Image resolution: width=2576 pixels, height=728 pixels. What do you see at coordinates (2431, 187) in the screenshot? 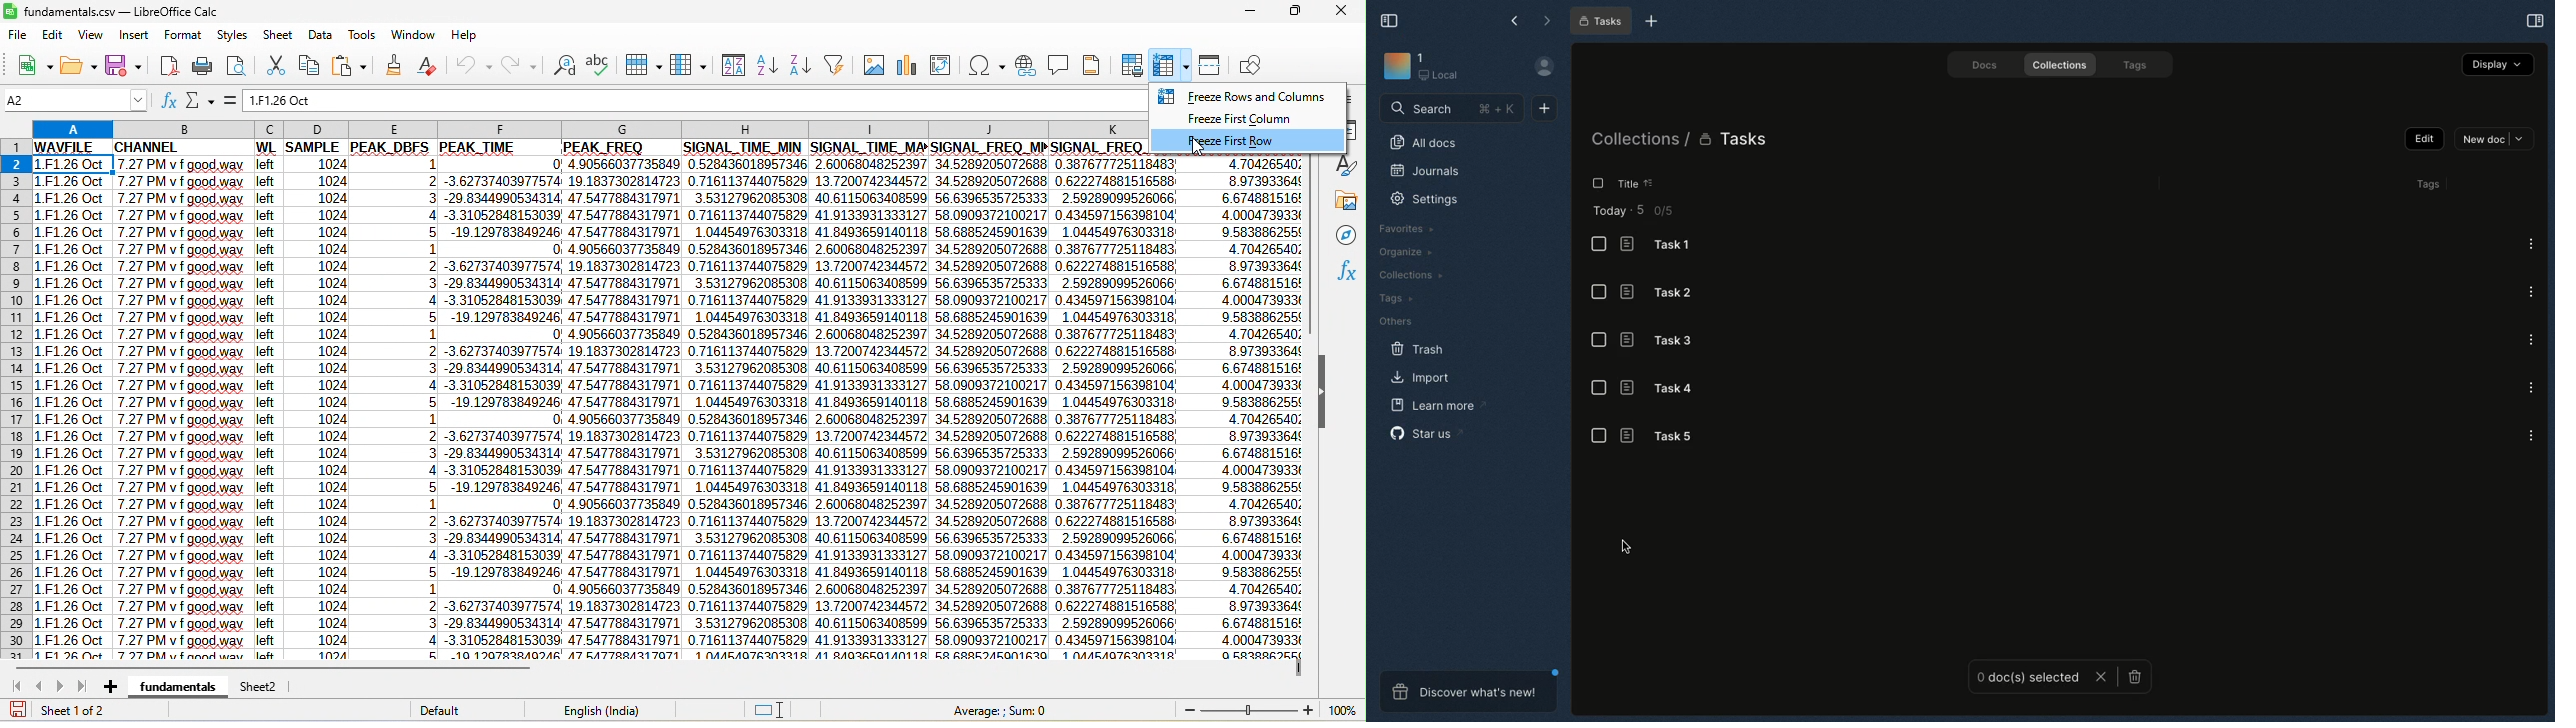
I see `Tags` at bounding box center [2431, 187].